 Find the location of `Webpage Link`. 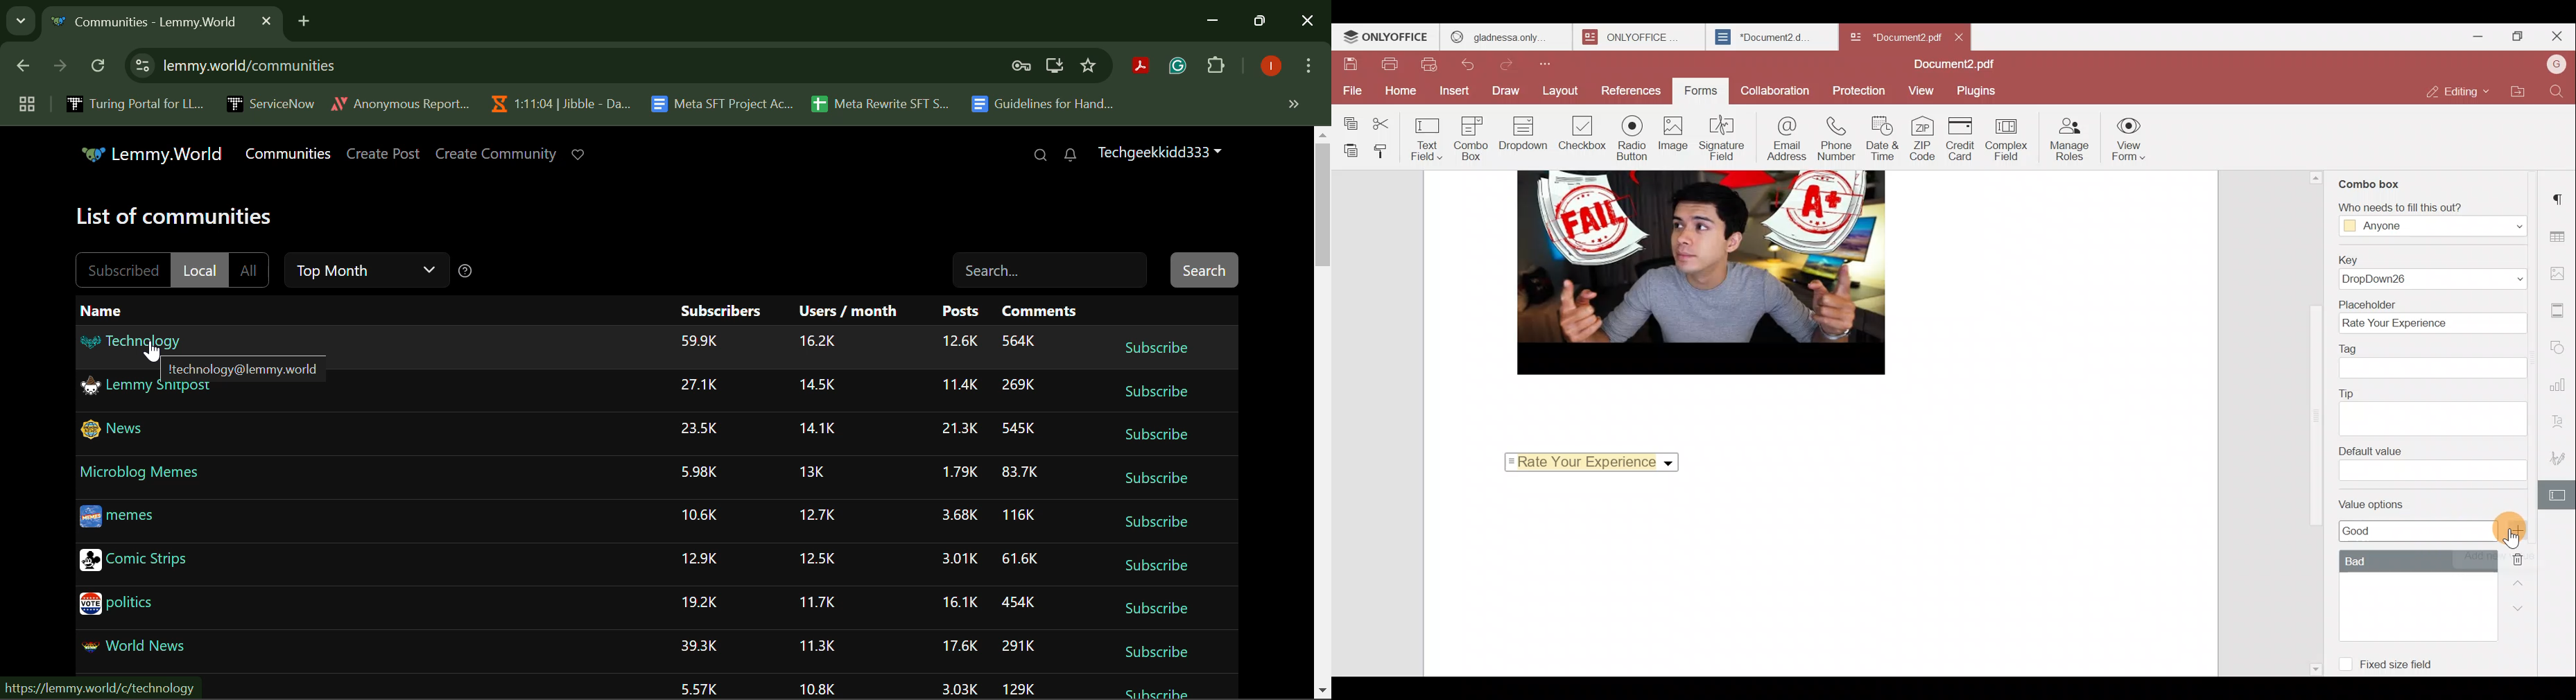

Webpage Link is located at coordinates (96, 690).